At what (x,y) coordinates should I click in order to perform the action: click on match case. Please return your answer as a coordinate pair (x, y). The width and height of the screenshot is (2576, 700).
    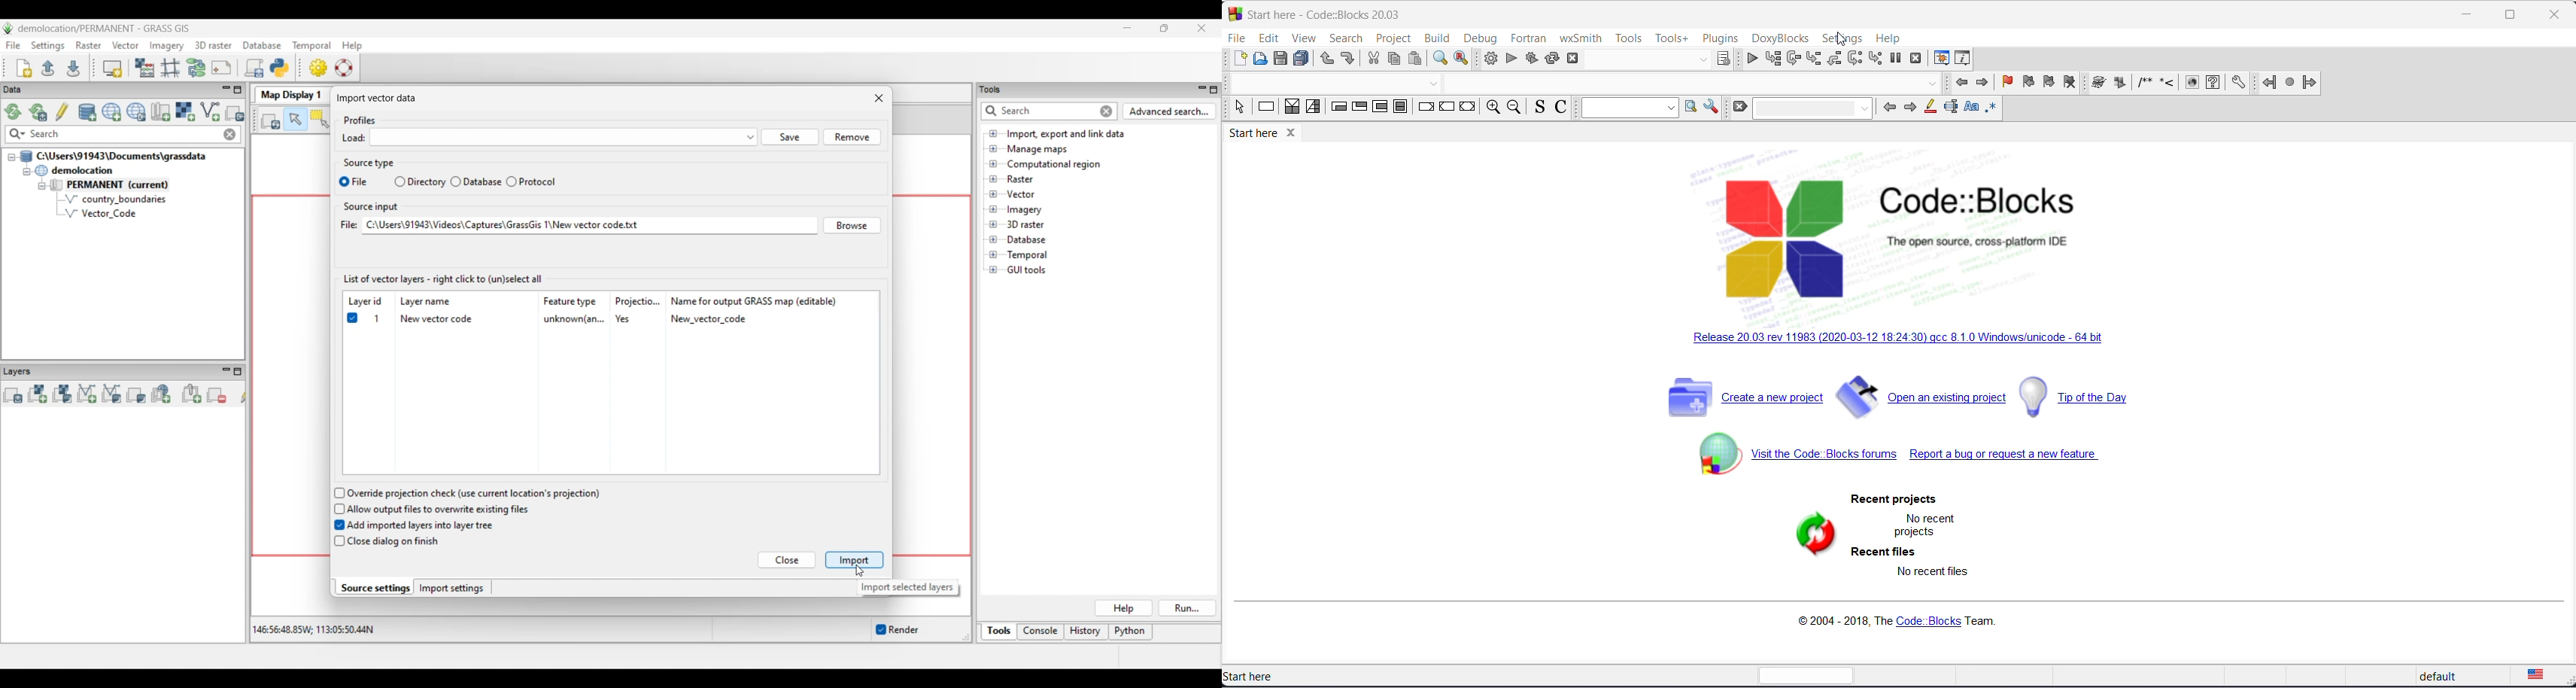
    Looking at the image, I should click on (1971, 107).